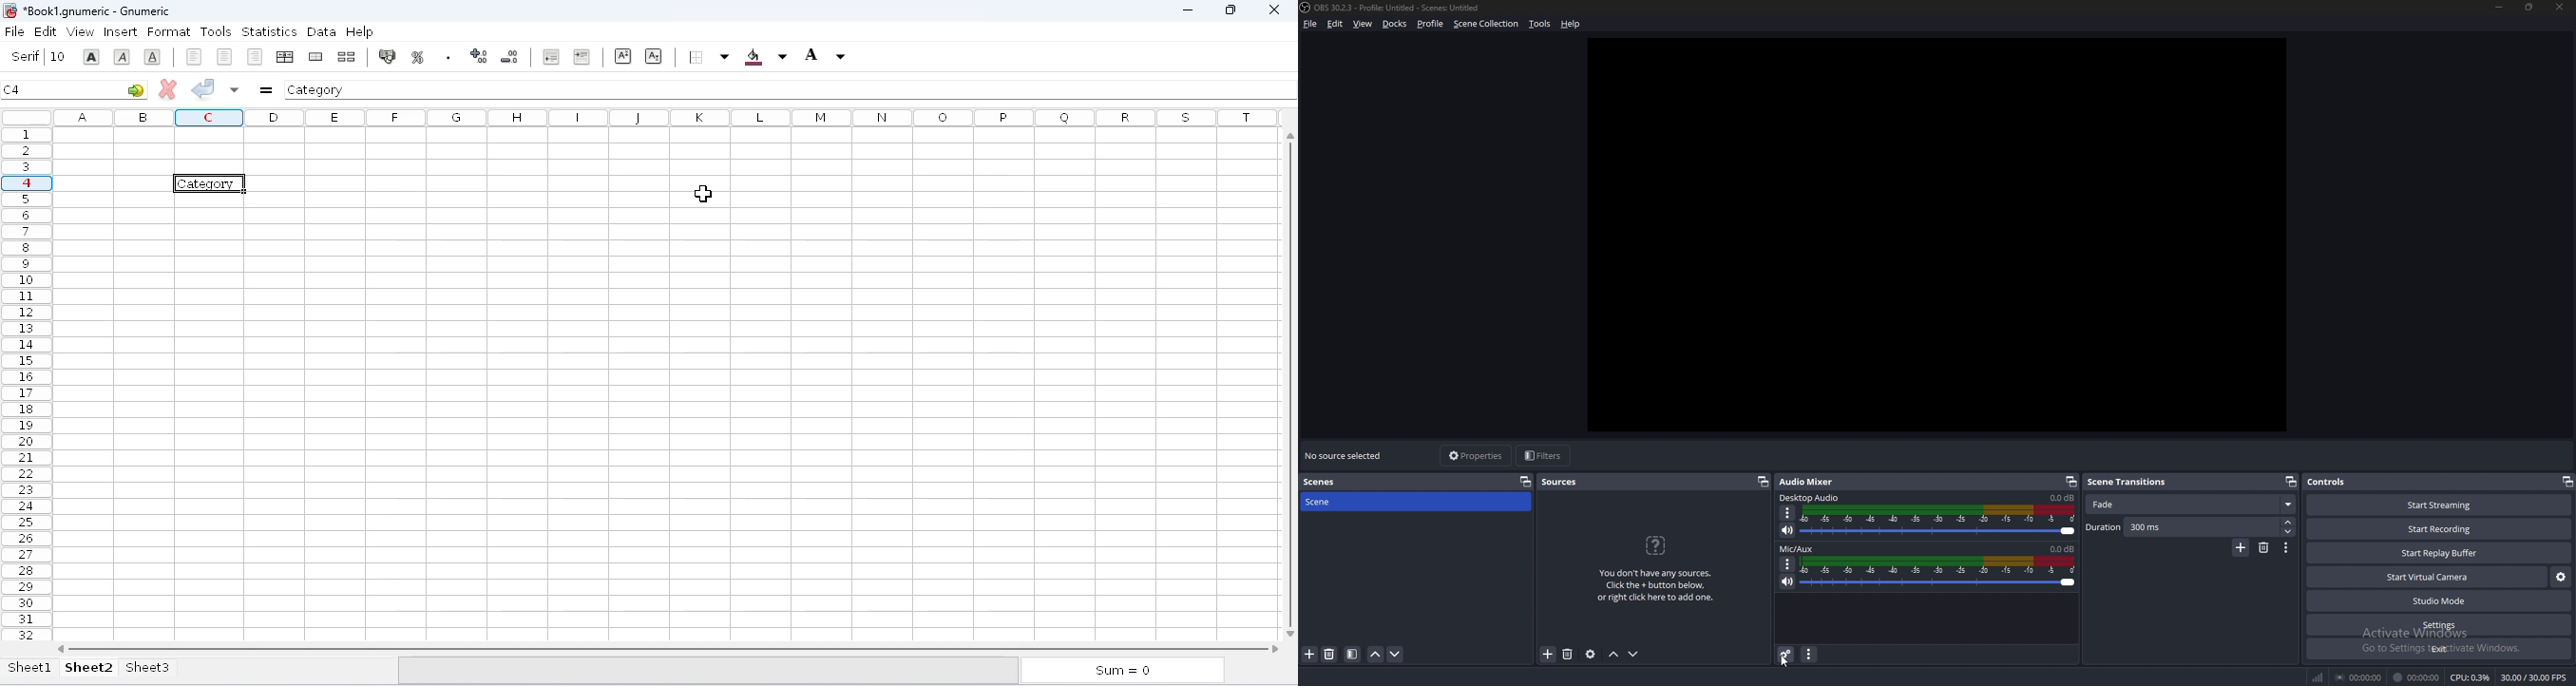  What do you see at coordinates (1810, 498) in the screenshot?
I see `desktop audio` at bounding box center [1810, 498].